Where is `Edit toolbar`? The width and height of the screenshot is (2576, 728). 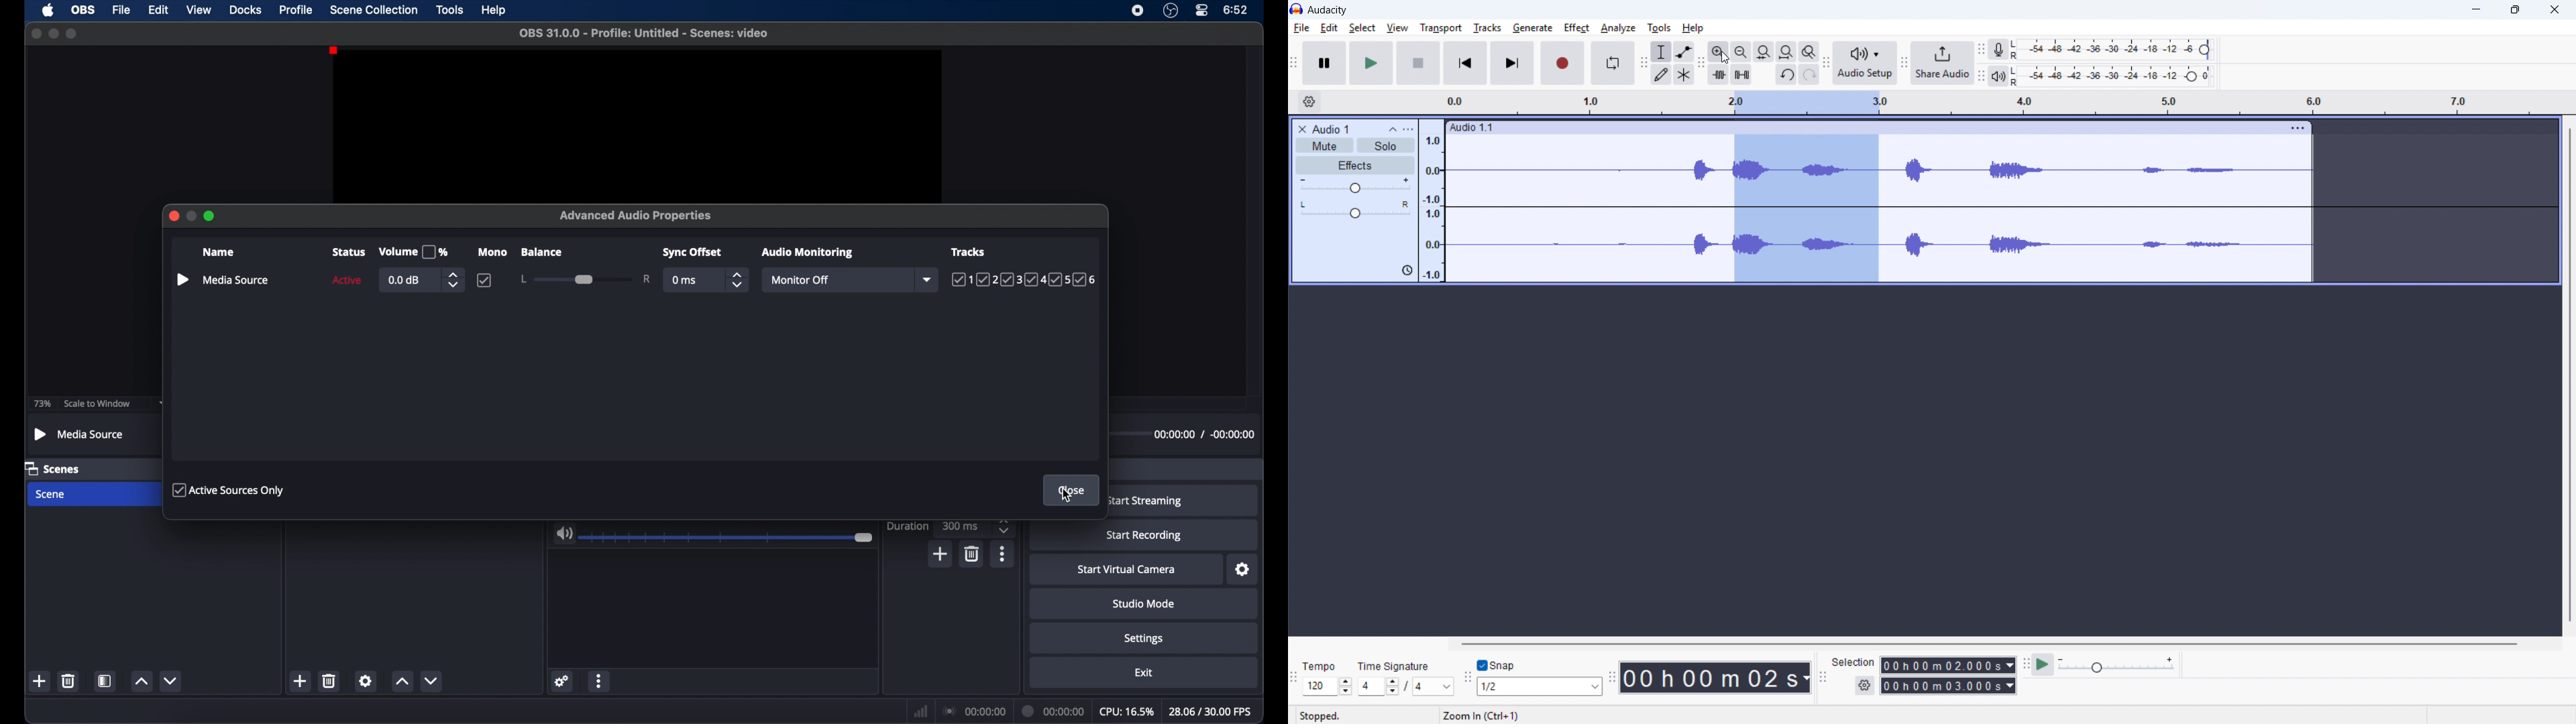 Edit toolbar is located at coordinates (1701, 64).